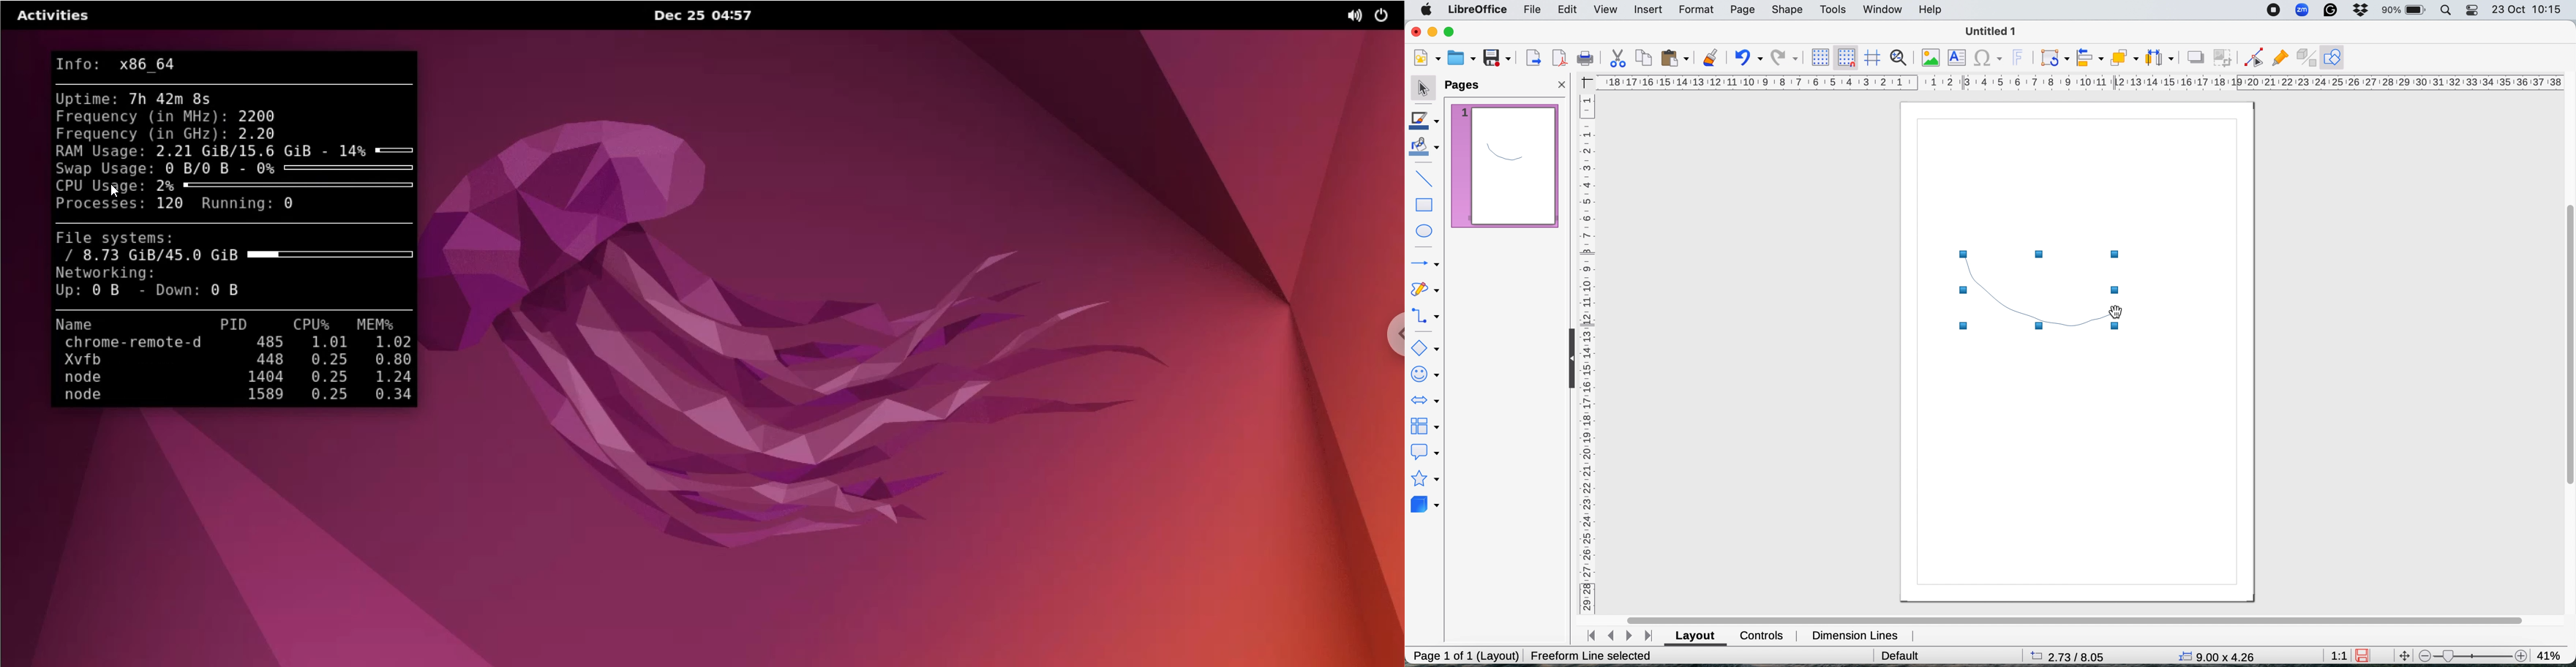 This screenshot has width=2576, height=672. Describe the element at coordinates (2054, 59) in the screenshot. I see `transformations` at that location.